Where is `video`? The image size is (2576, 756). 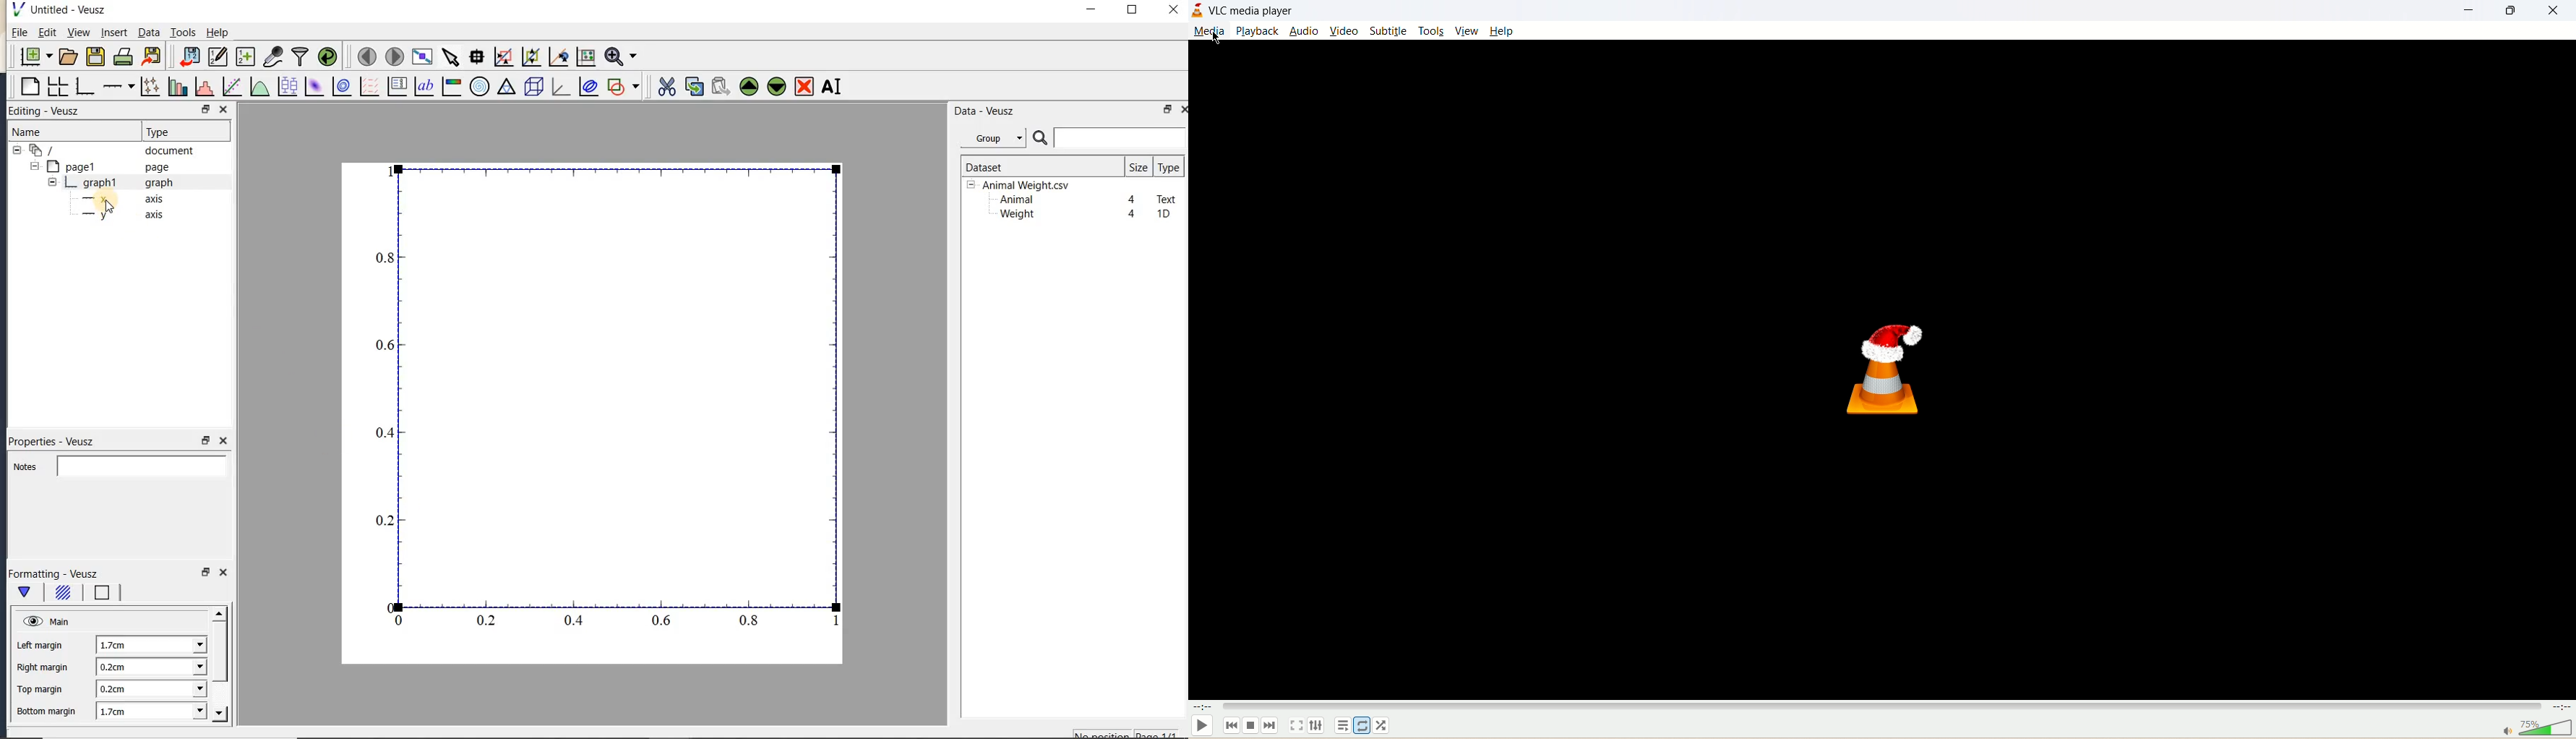
video is located at coordinates (1346, 32).